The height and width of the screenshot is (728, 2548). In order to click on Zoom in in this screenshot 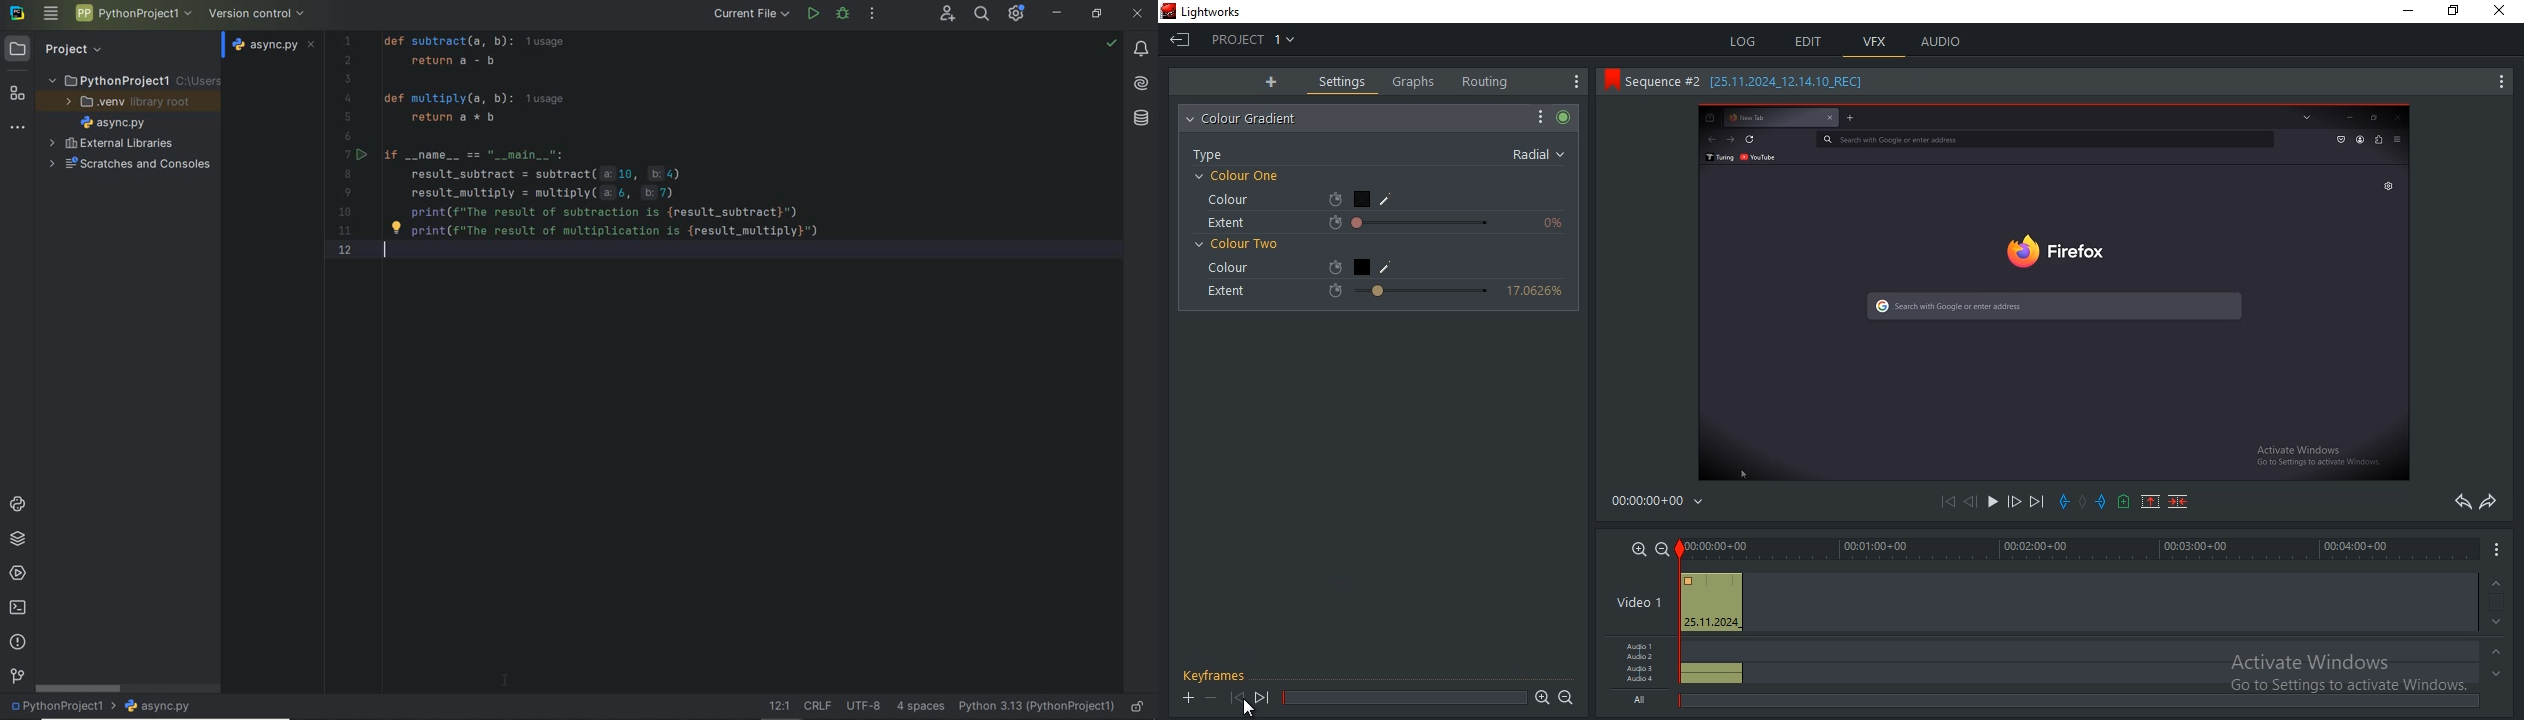, I will do `click(1636, 549)`.